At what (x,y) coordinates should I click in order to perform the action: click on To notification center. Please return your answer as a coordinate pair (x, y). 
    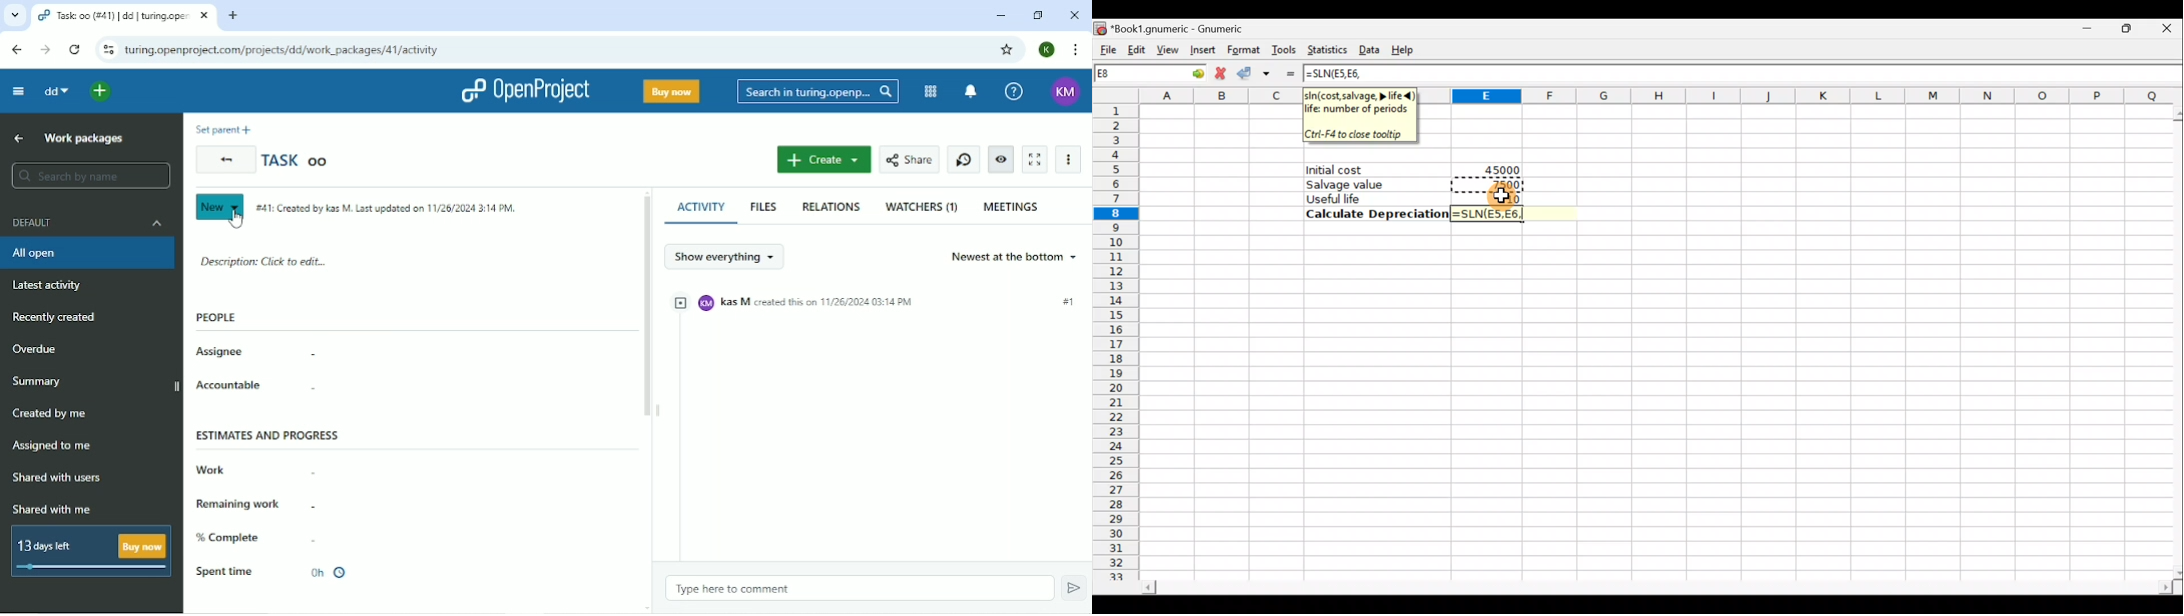
    Looking at the image, I should click on (970, 91).